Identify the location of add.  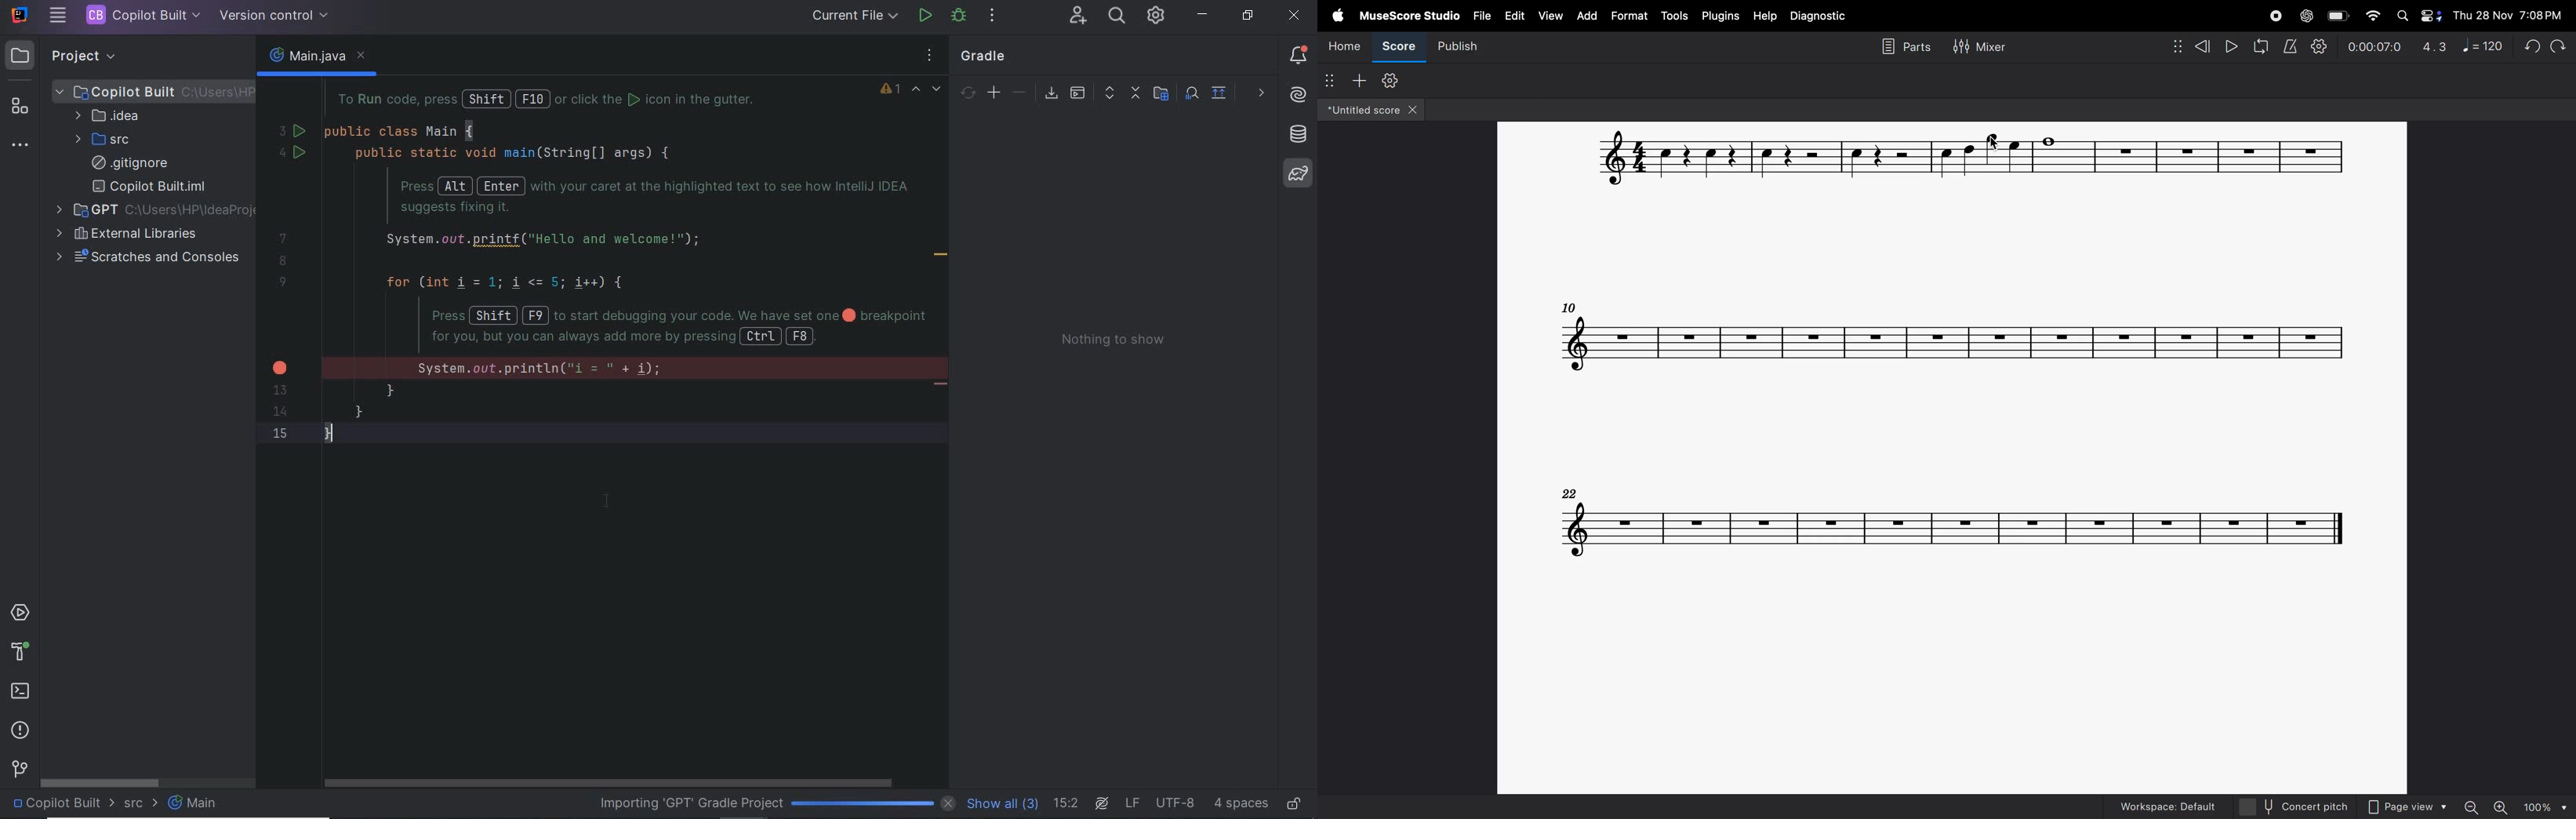
(1356, 79).